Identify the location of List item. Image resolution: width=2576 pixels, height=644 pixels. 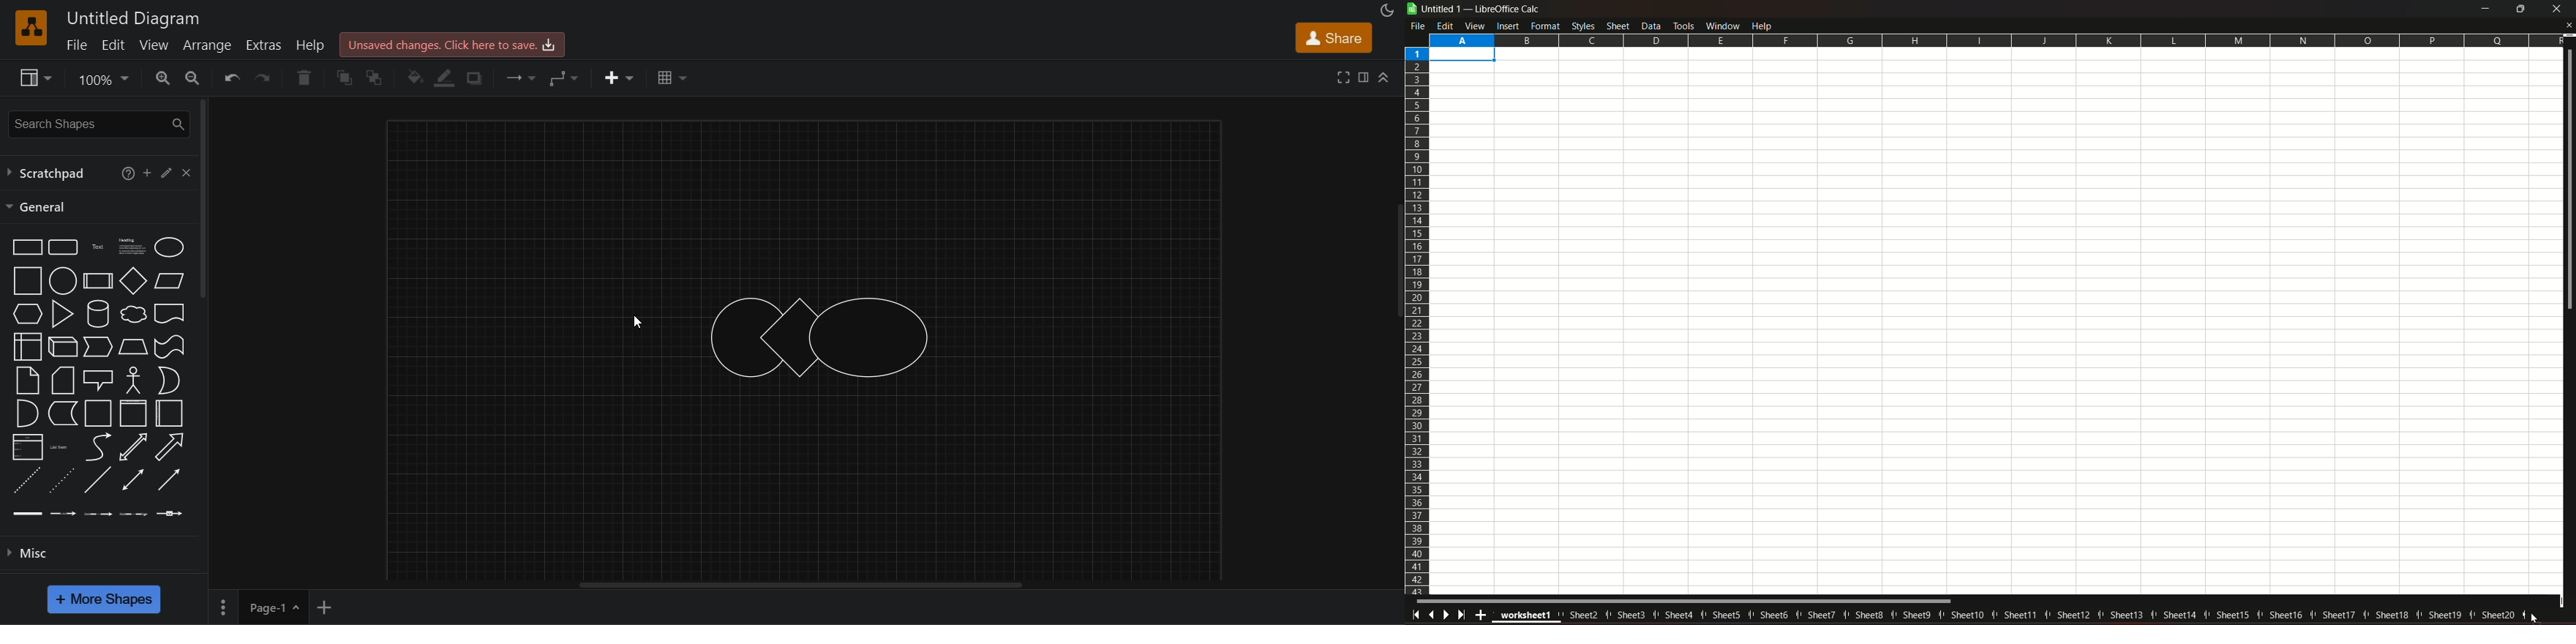
(60, 446).